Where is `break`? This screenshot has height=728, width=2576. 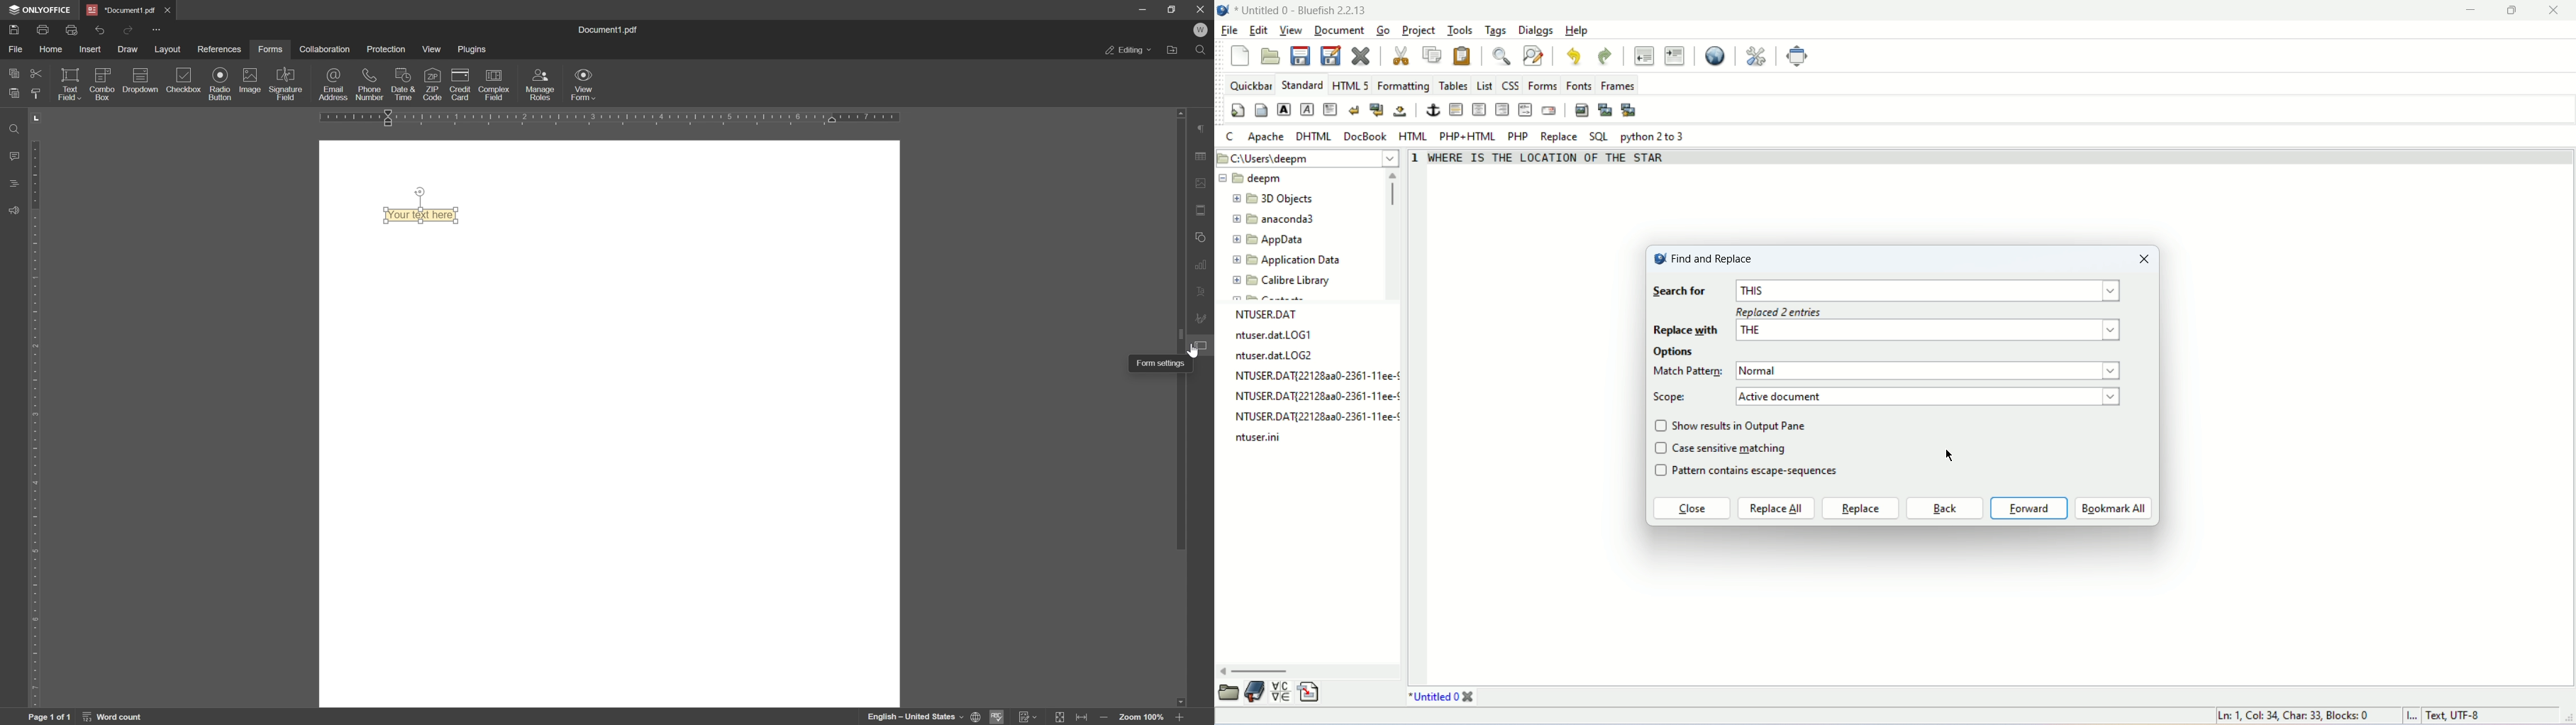 break is located at coordinates (1355, 109).